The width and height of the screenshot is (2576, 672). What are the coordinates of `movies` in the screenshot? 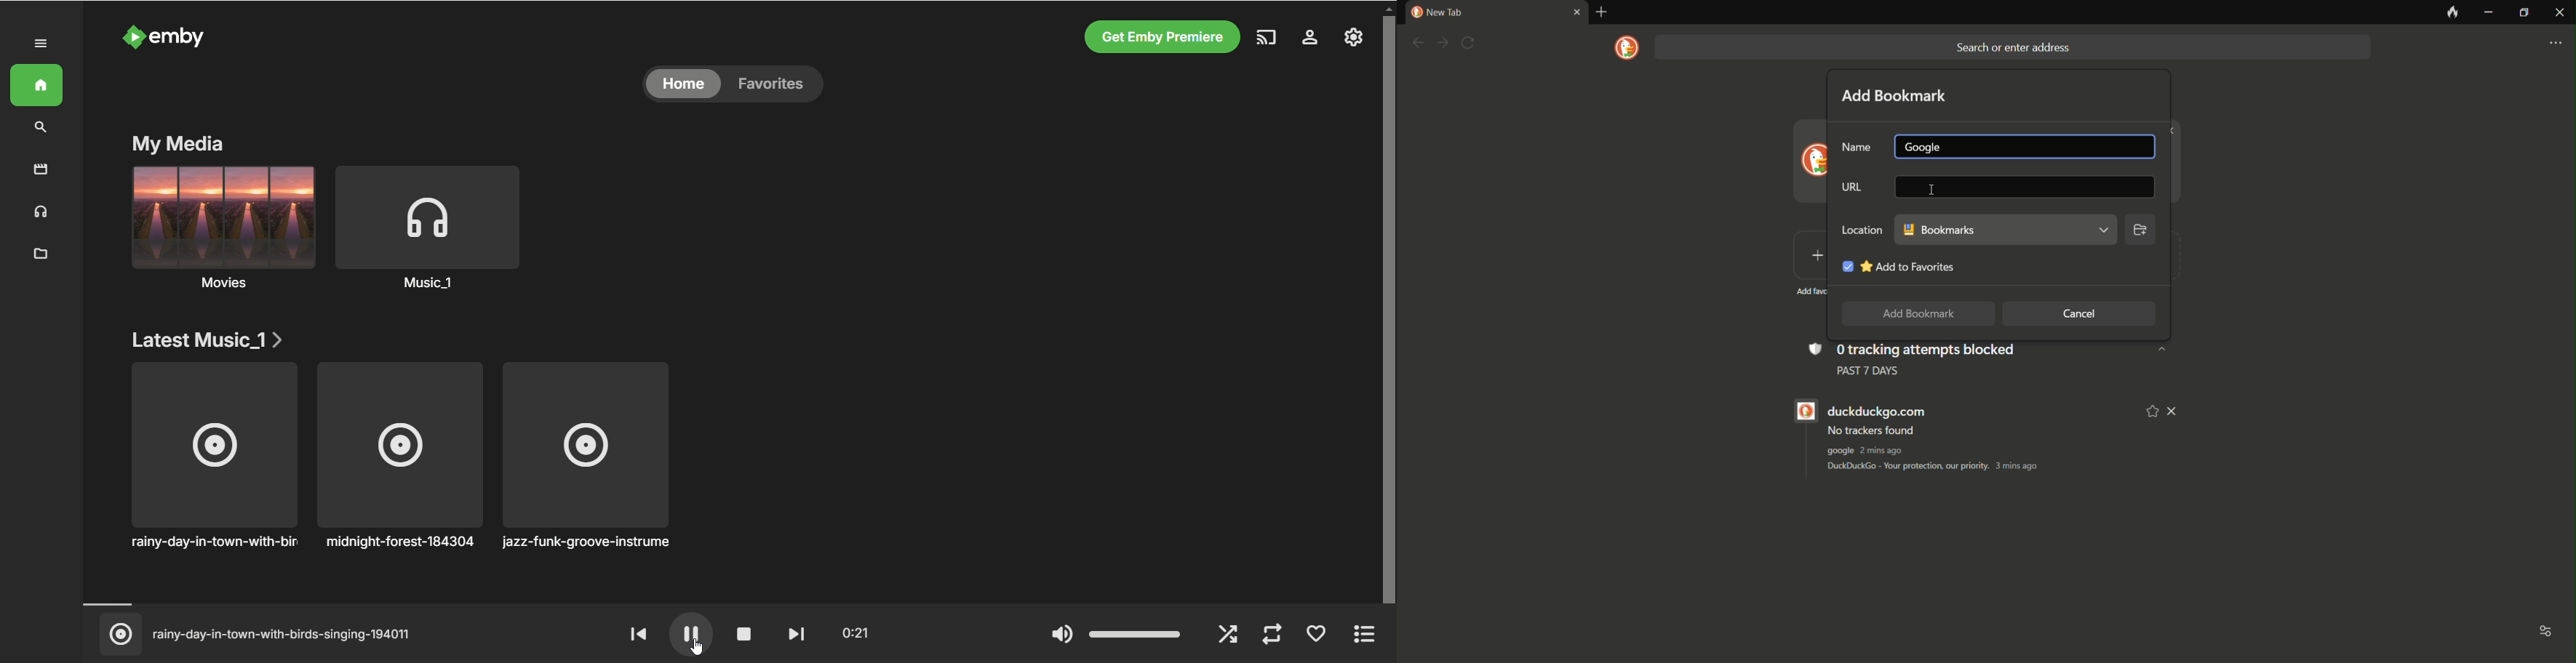 It's located at (220, 230).